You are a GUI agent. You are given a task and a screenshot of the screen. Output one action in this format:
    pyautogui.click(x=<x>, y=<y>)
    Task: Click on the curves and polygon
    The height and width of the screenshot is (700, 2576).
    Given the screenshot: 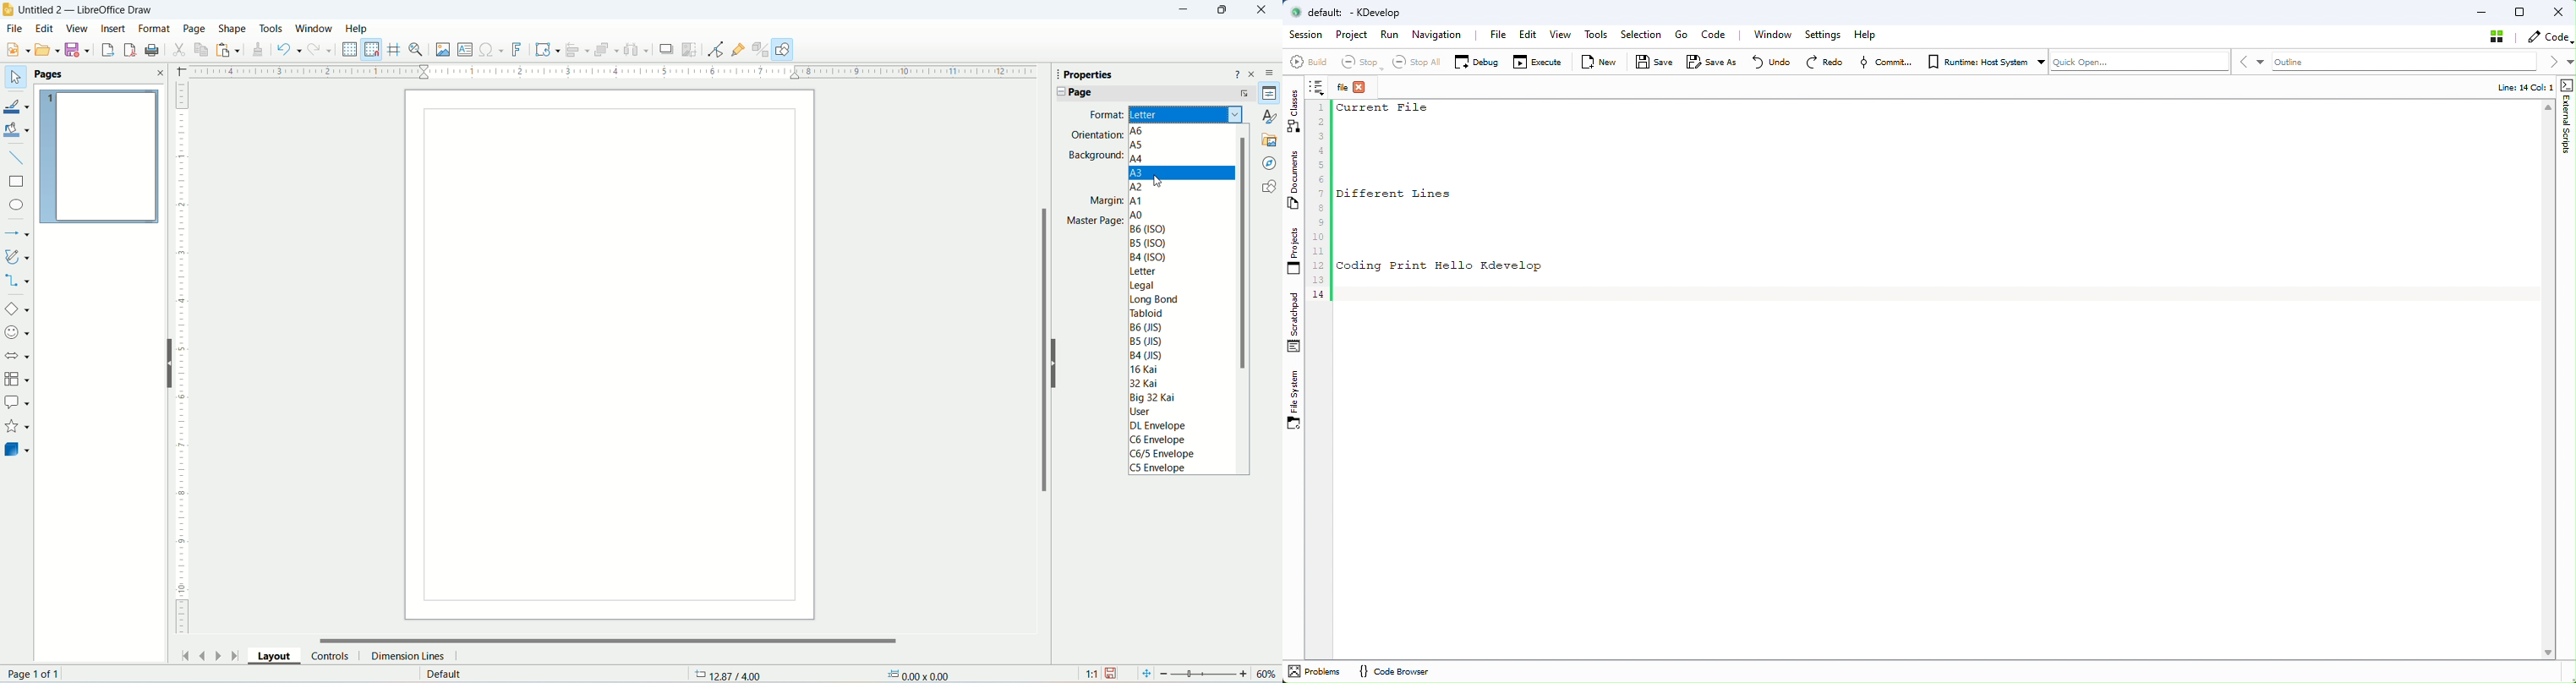 What is the action you would take?
    pyautogui.click(x=17, y=256)
    